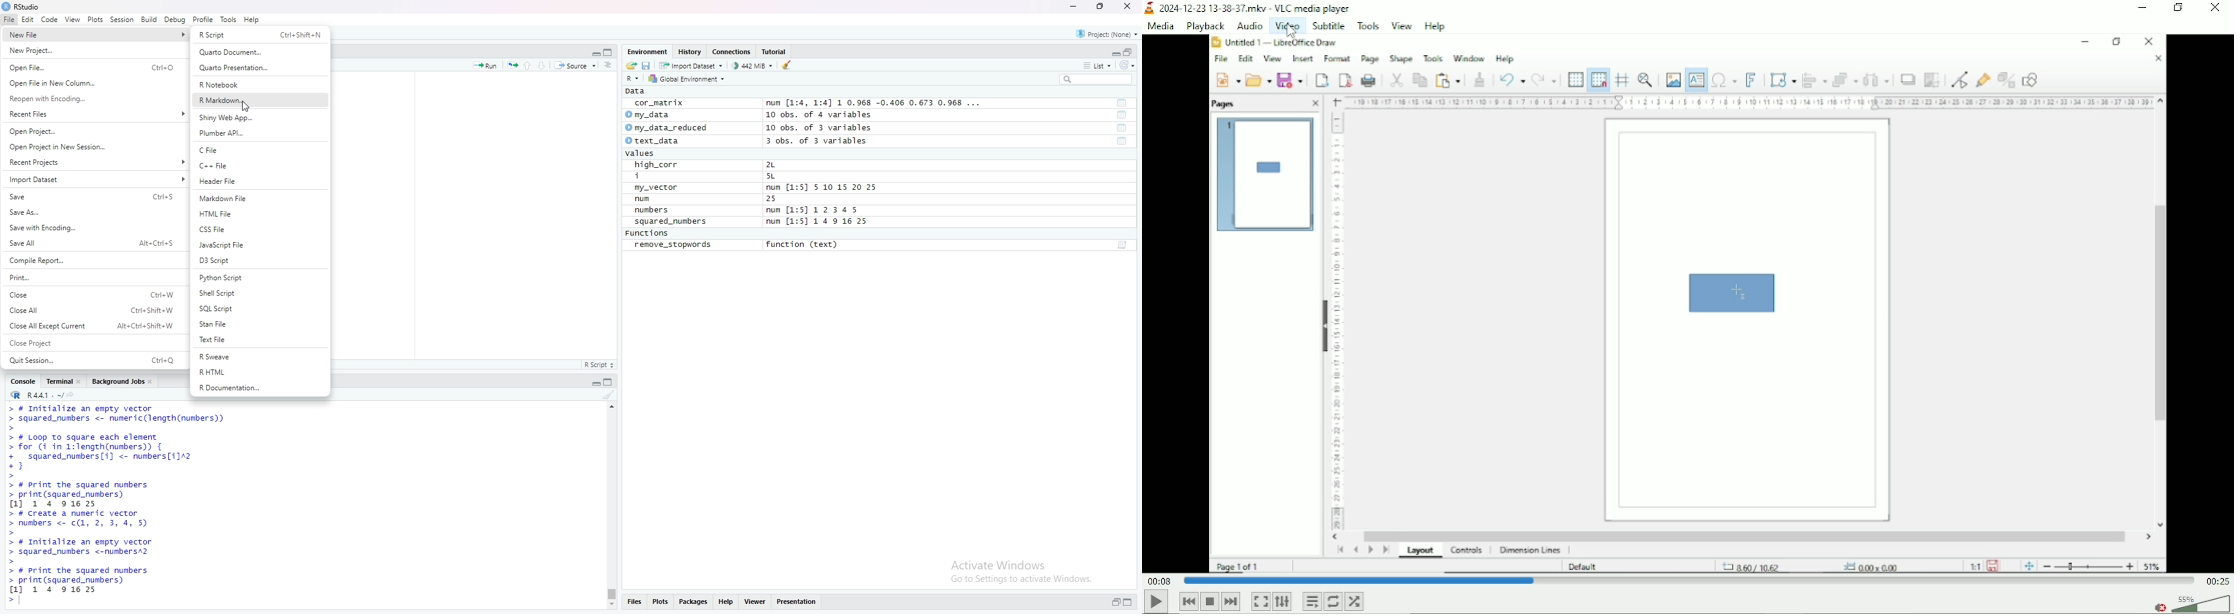 The height and width of the screenshot is (616, 2240). Describe the element at coordinates (634, 603) in the screenshot. I see `Filles` at that location.